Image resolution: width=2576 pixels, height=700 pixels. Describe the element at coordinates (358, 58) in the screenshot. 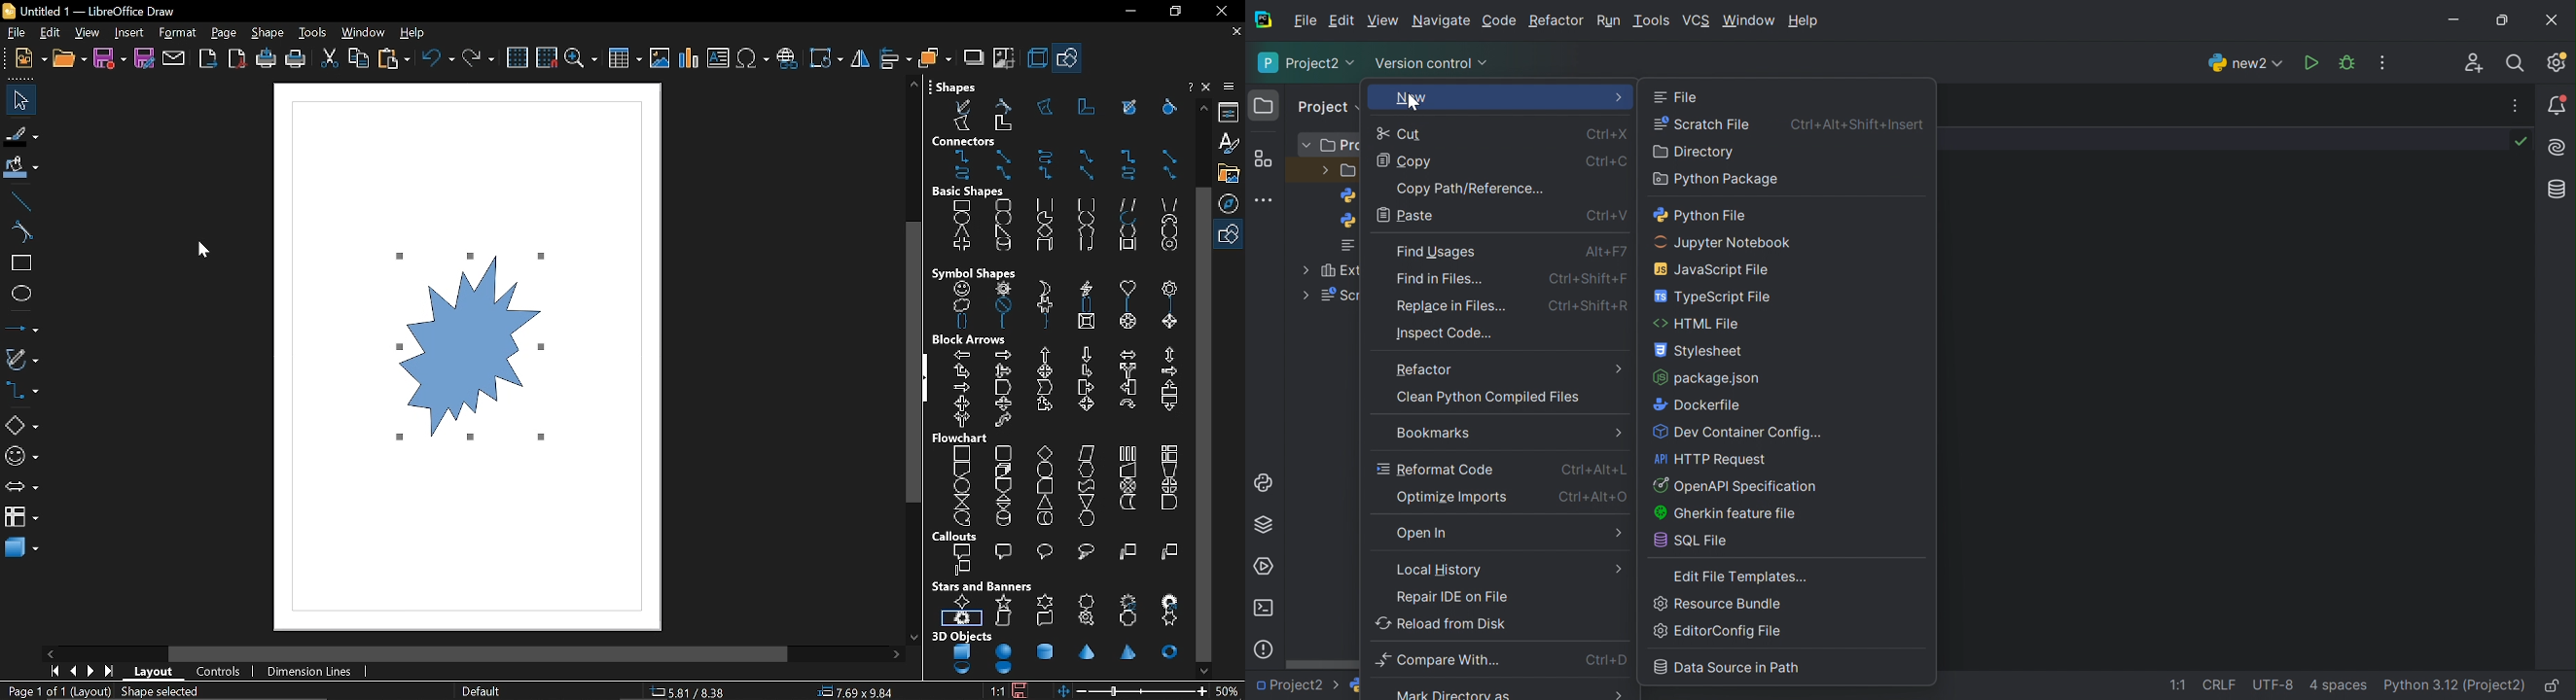

I see `copy` at that location.